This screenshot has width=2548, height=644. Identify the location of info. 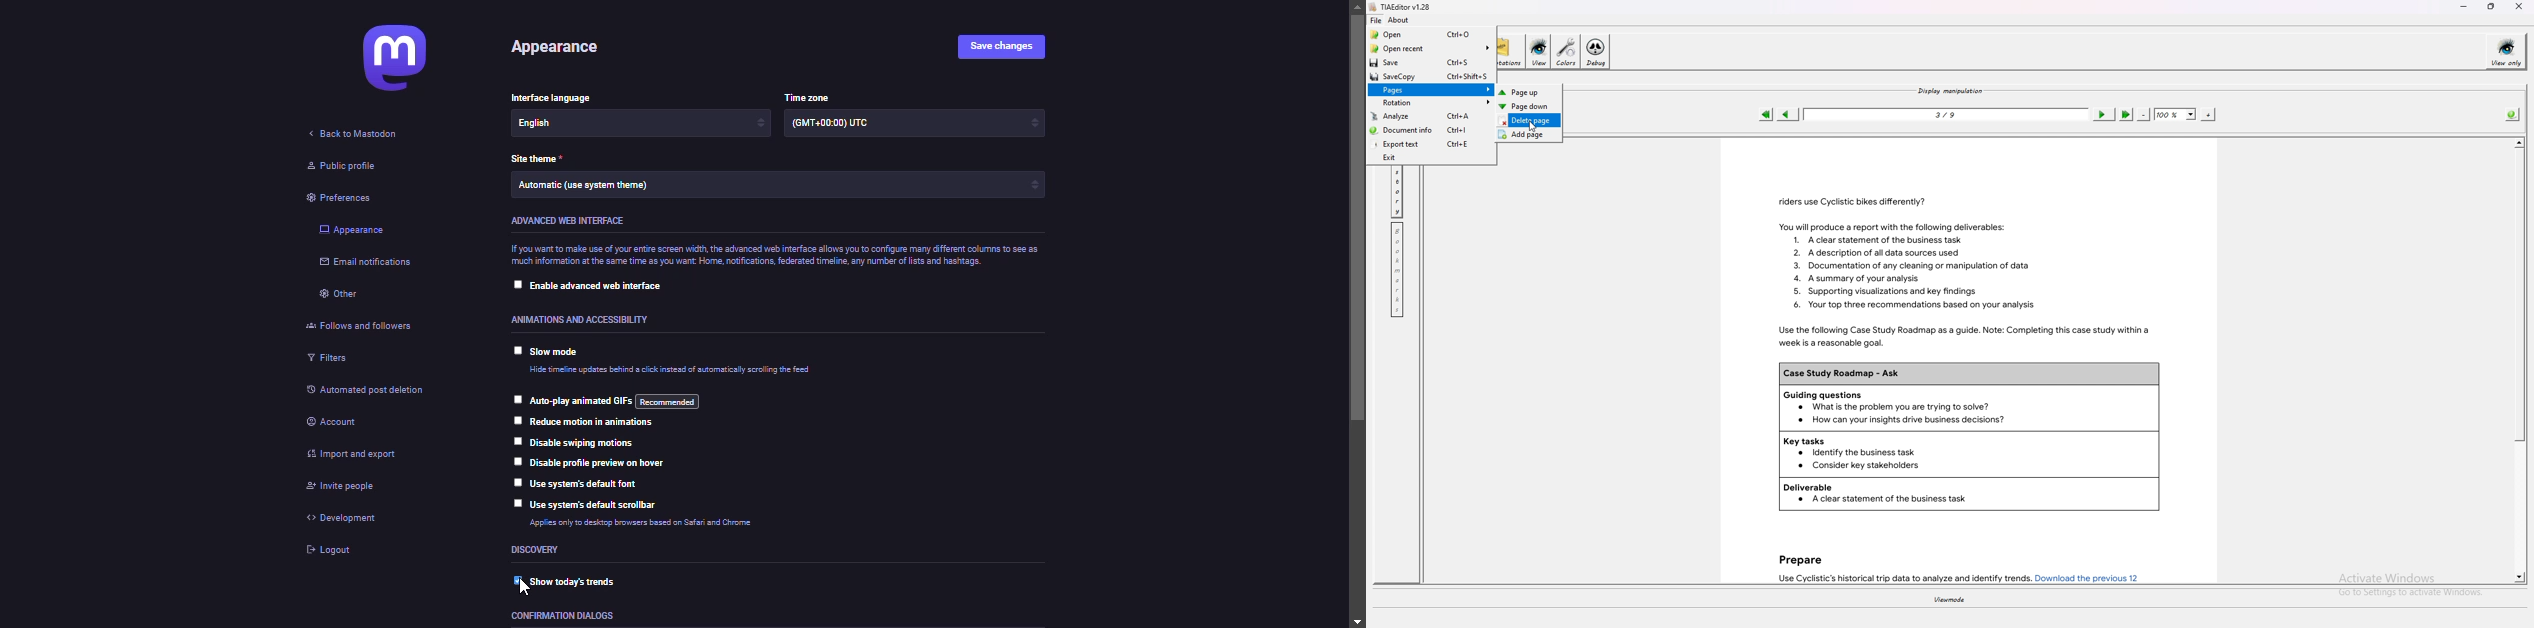
(677, 371).